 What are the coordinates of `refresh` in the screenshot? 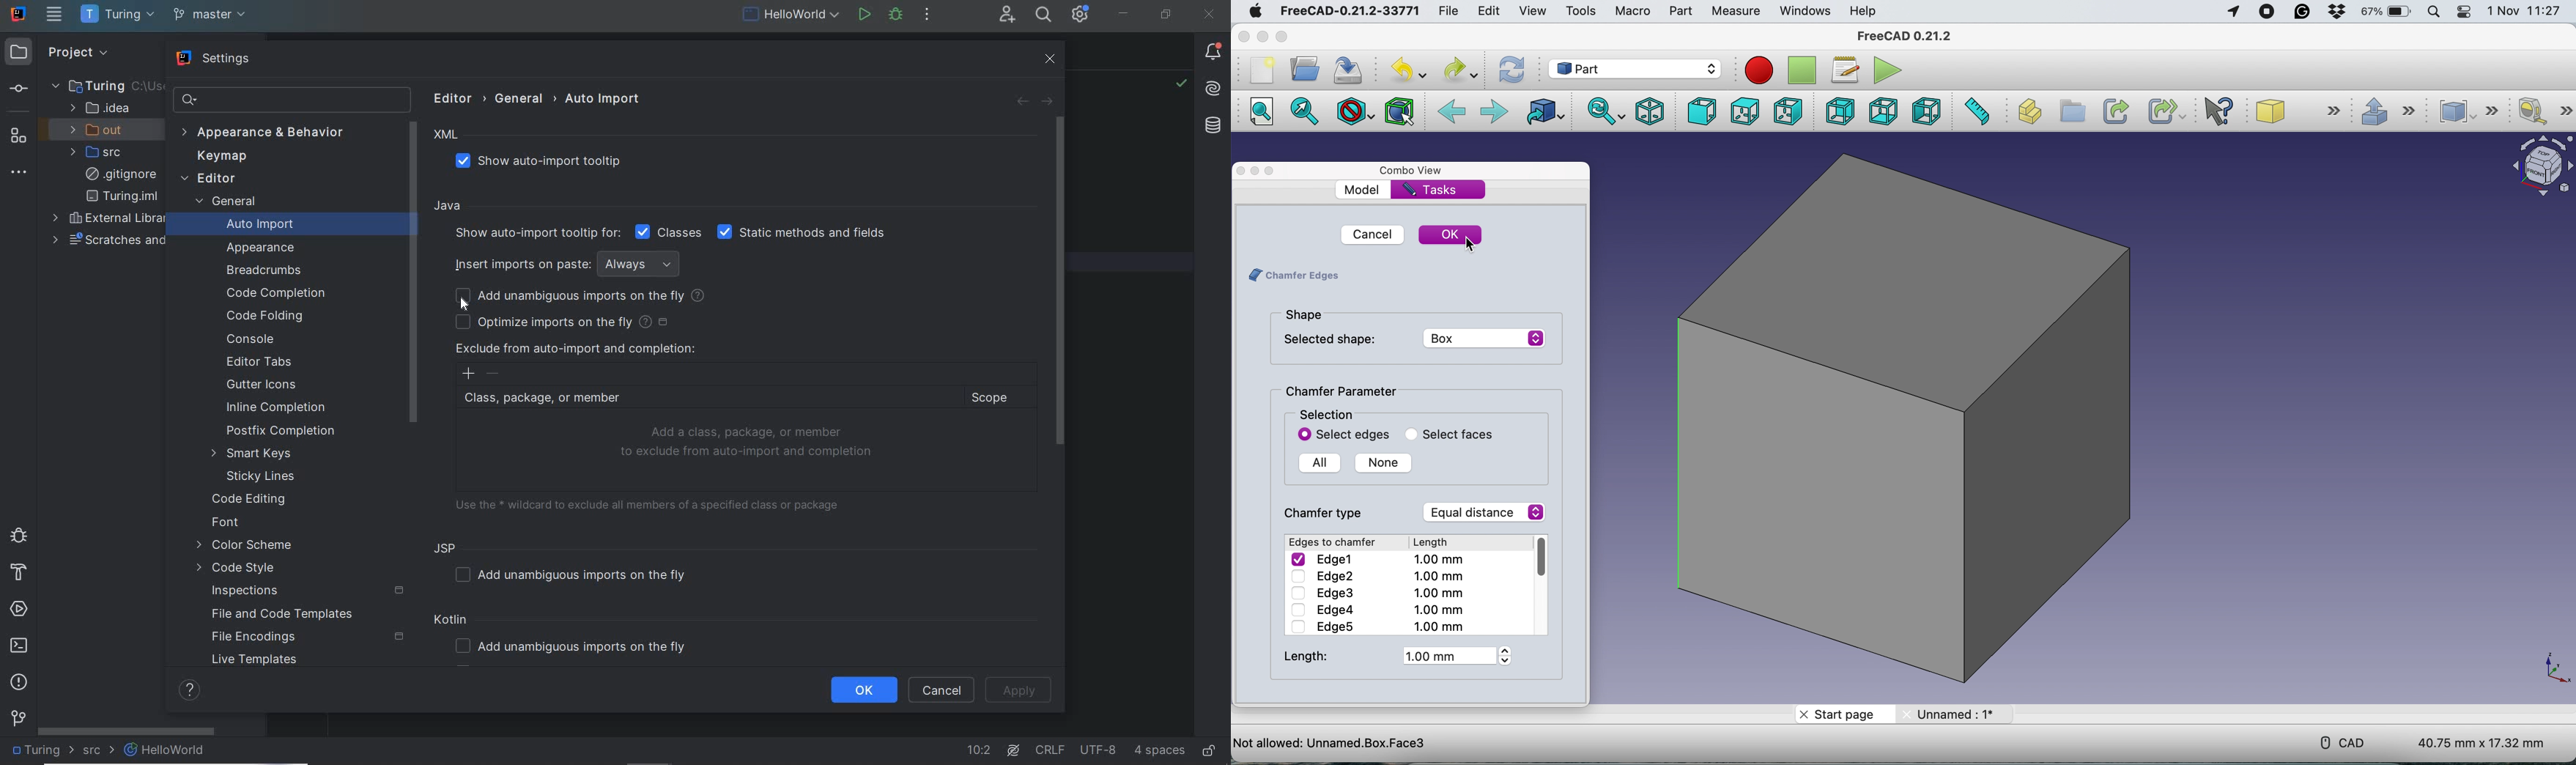 It's located at (1510, 67).